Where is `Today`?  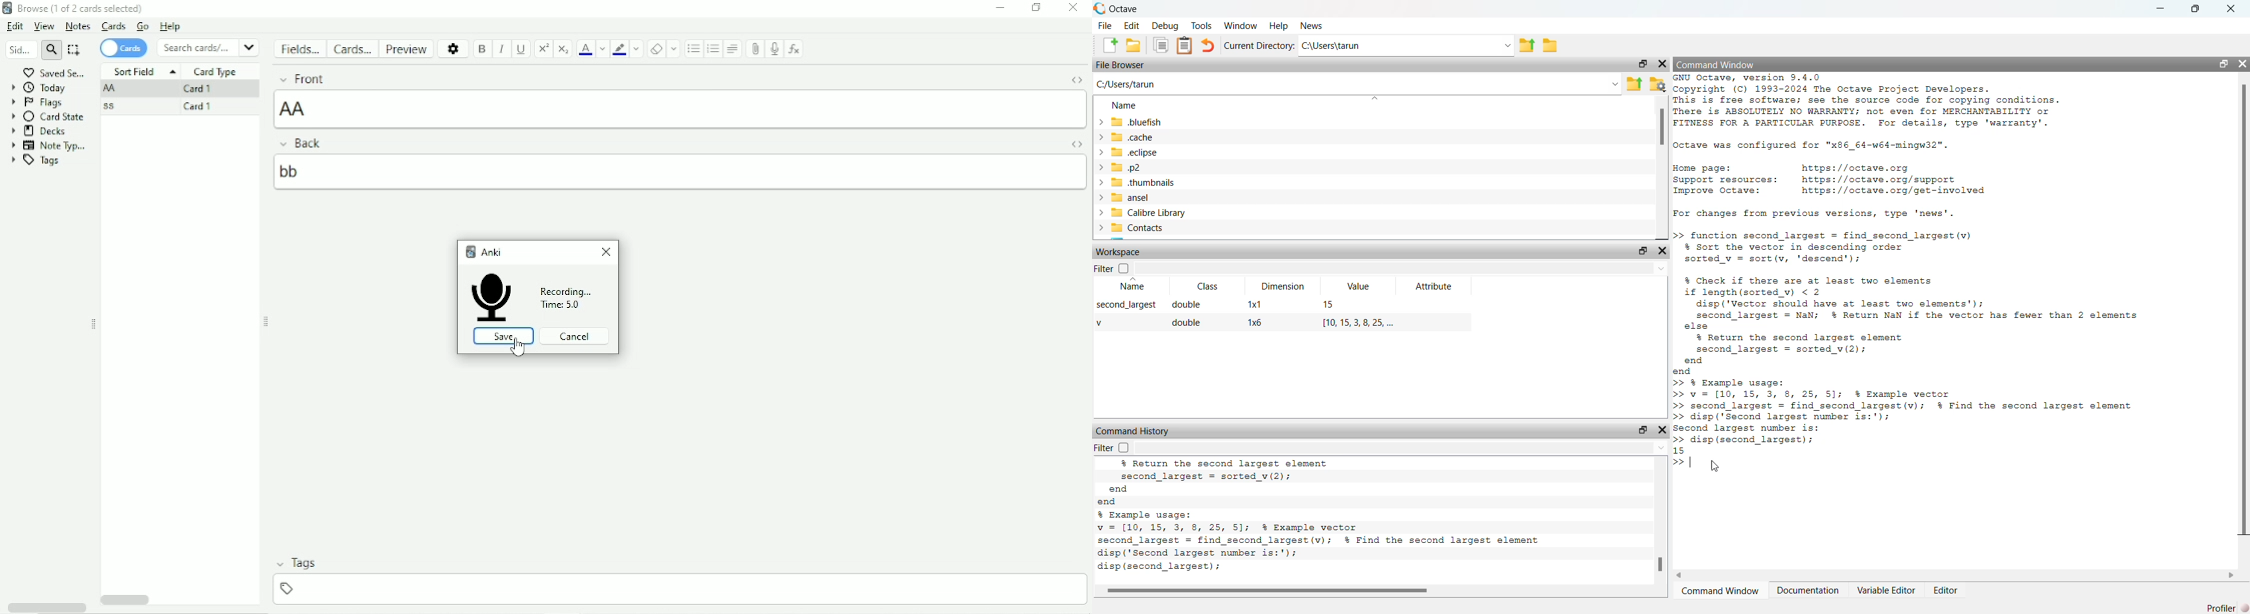 Today is located at coordinates (41, 89).